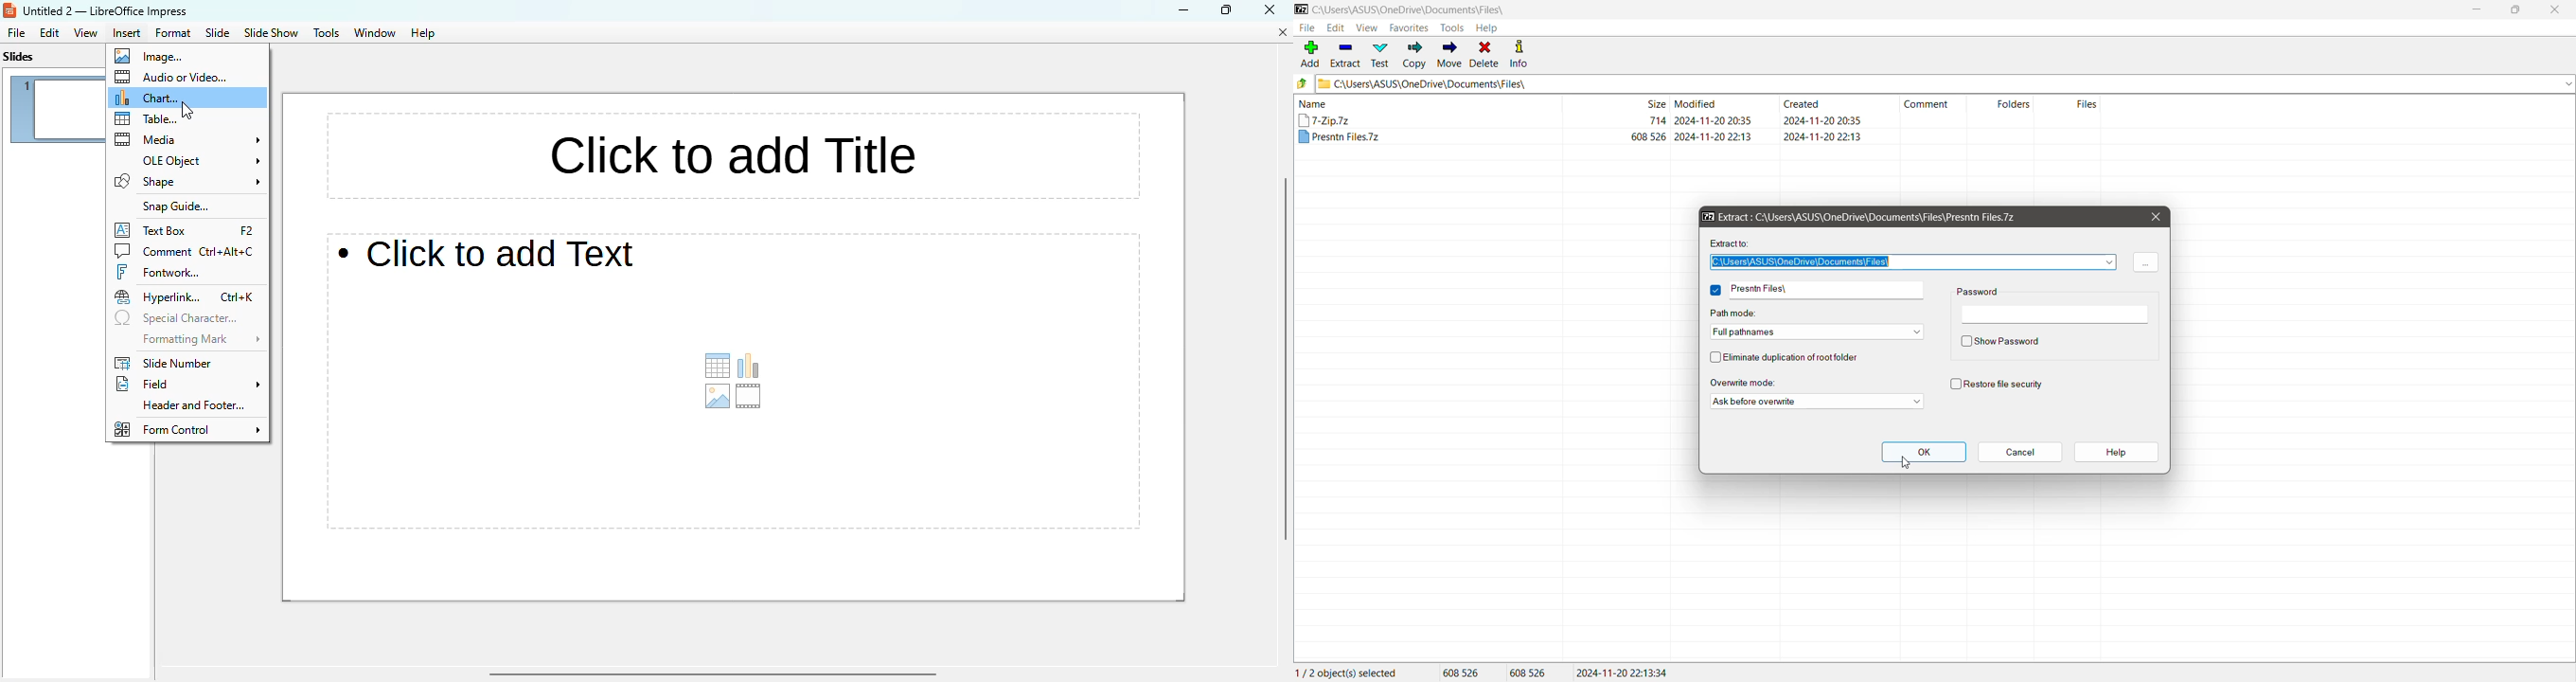  I want to click on cursor, so click(187, 110).